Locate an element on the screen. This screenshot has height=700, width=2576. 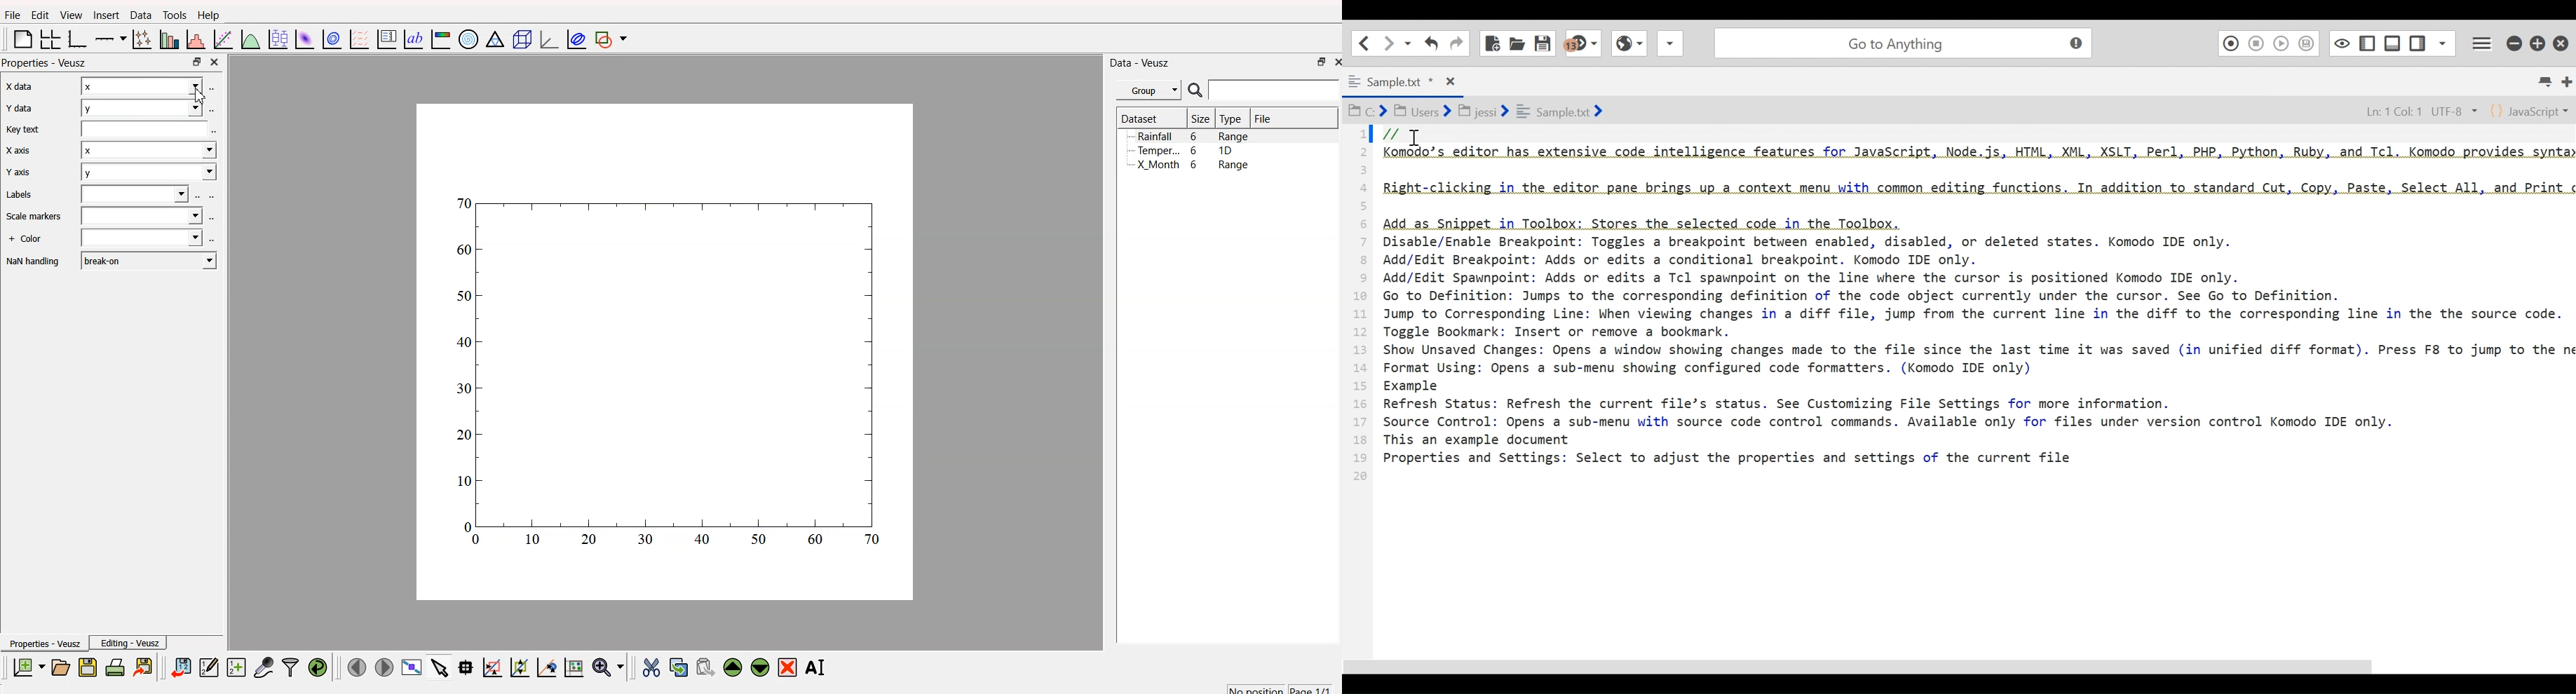
X Month 6 Range is located at coordinates (1193, 165).